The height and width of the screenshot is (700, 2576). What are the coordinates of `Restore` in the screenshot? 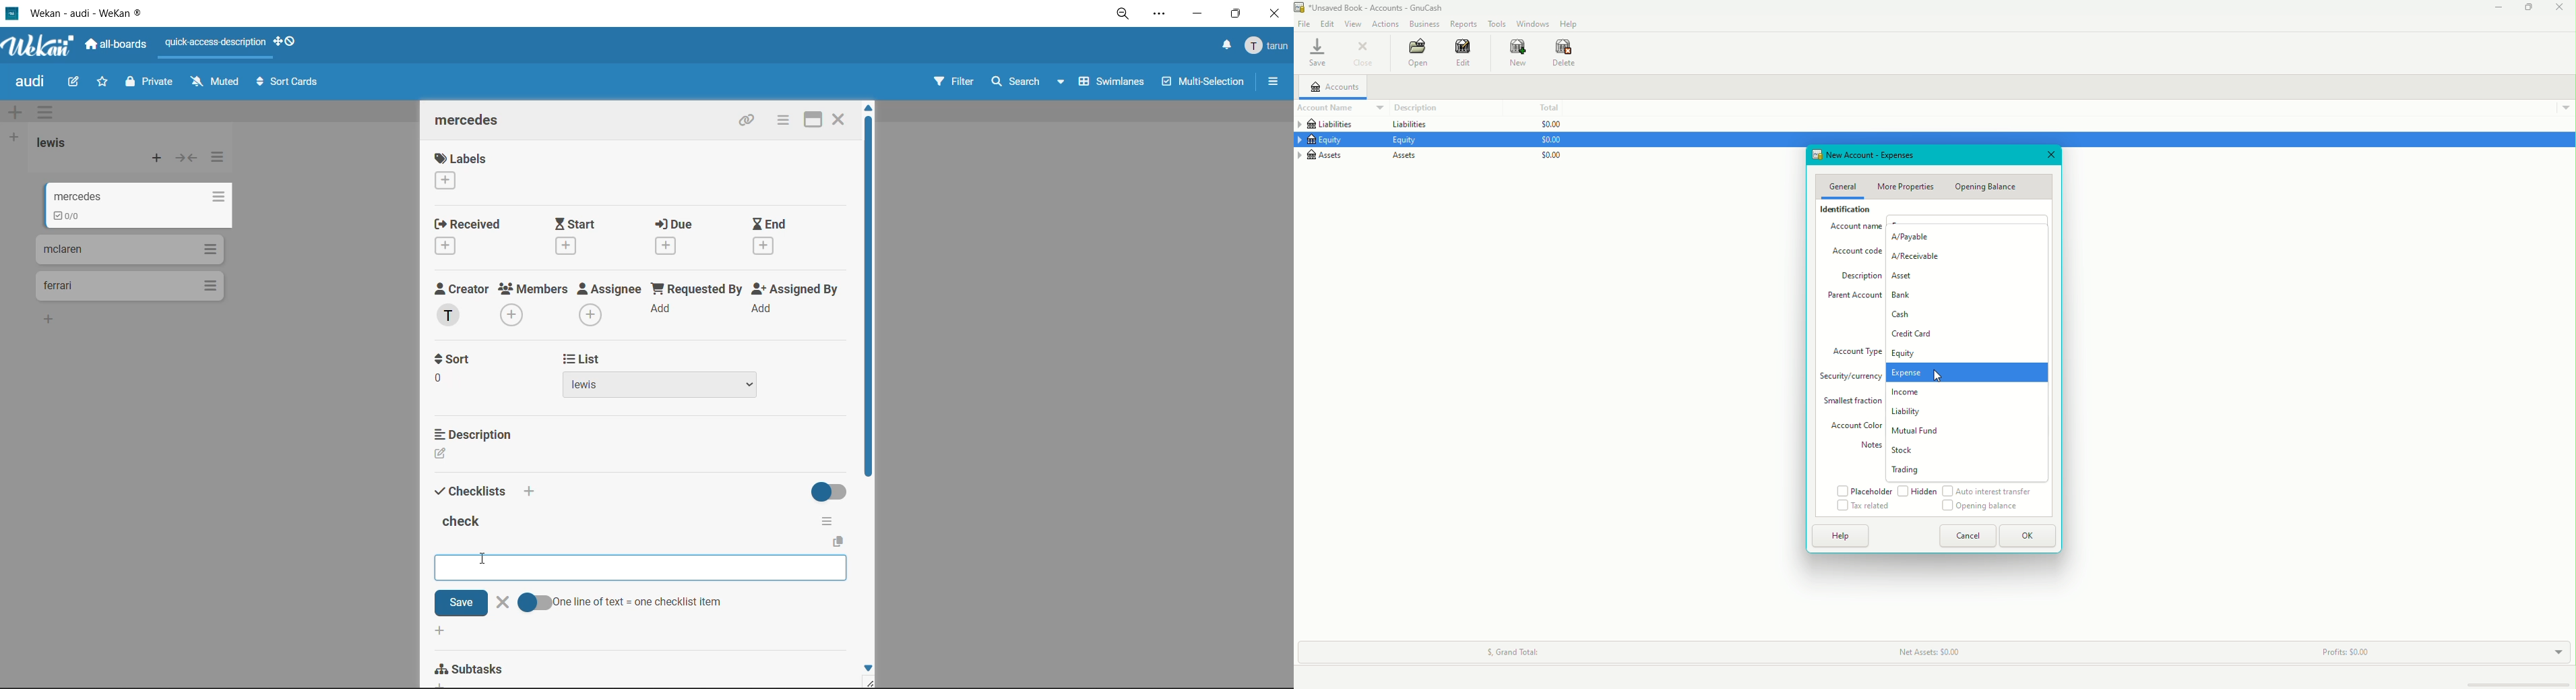 It's located at (2528, 10).